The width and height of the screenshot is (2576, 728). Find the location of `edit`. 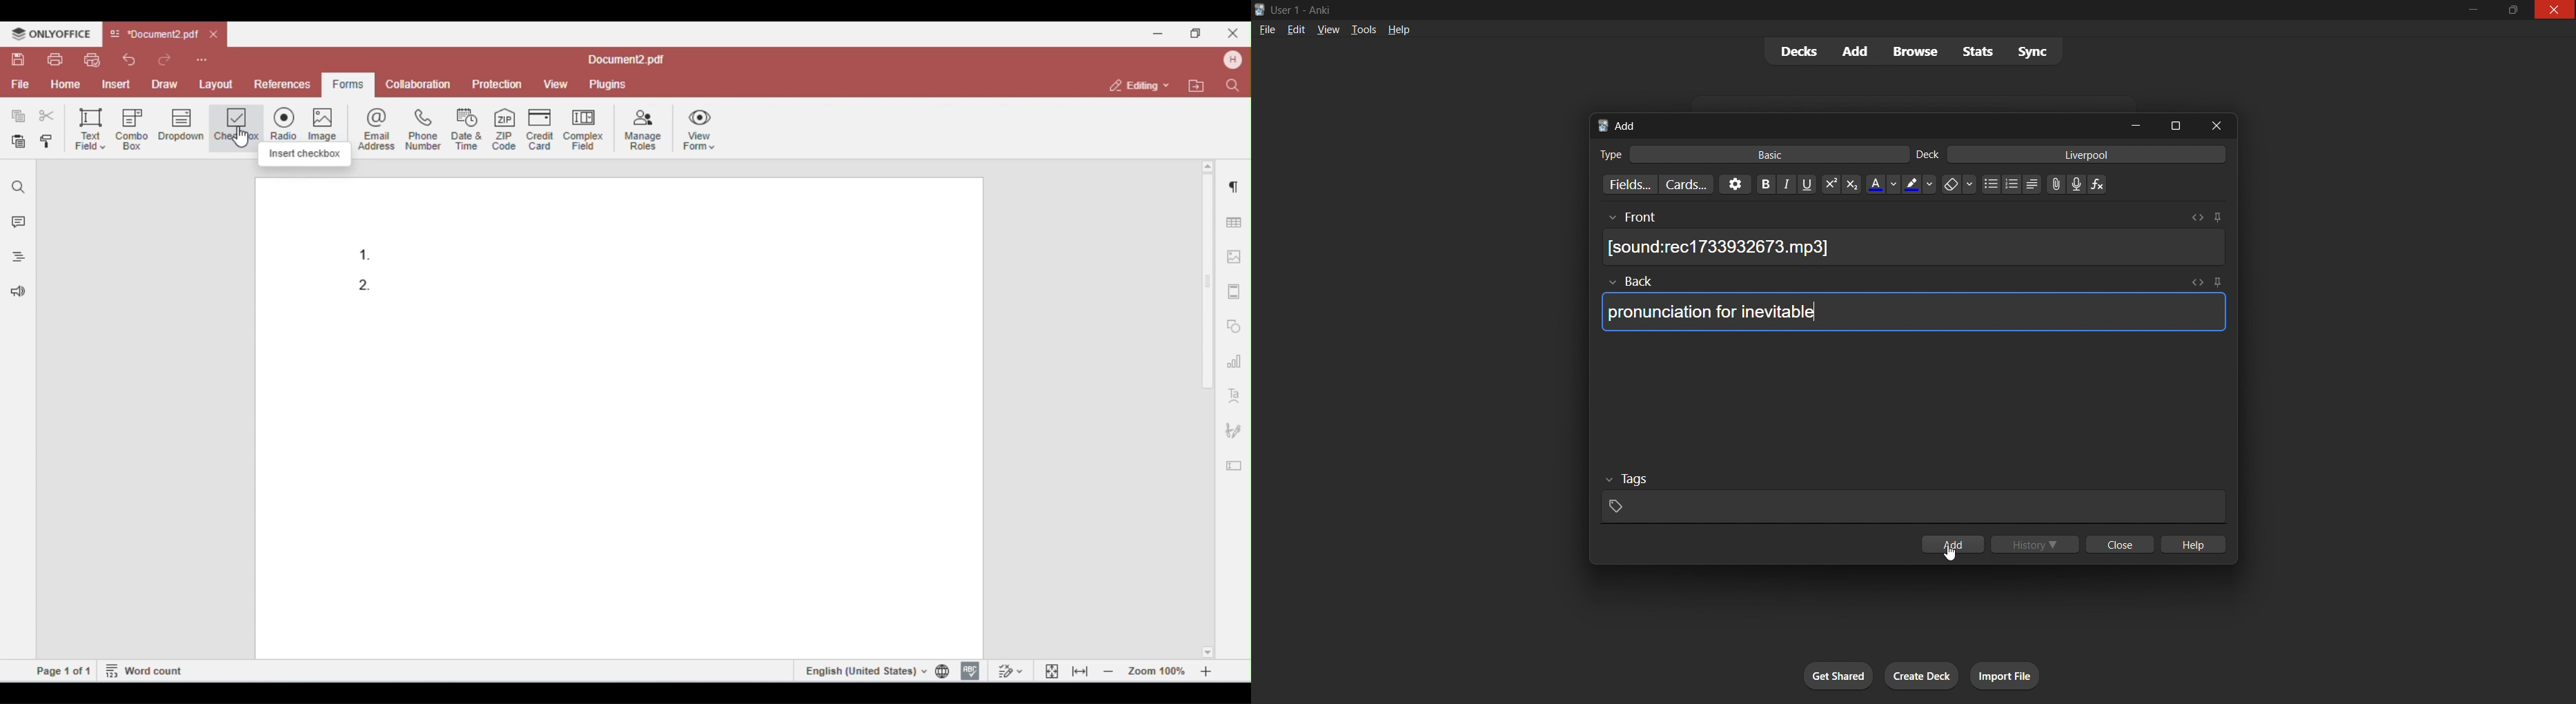

edit is located at coordinates (1296, 30).